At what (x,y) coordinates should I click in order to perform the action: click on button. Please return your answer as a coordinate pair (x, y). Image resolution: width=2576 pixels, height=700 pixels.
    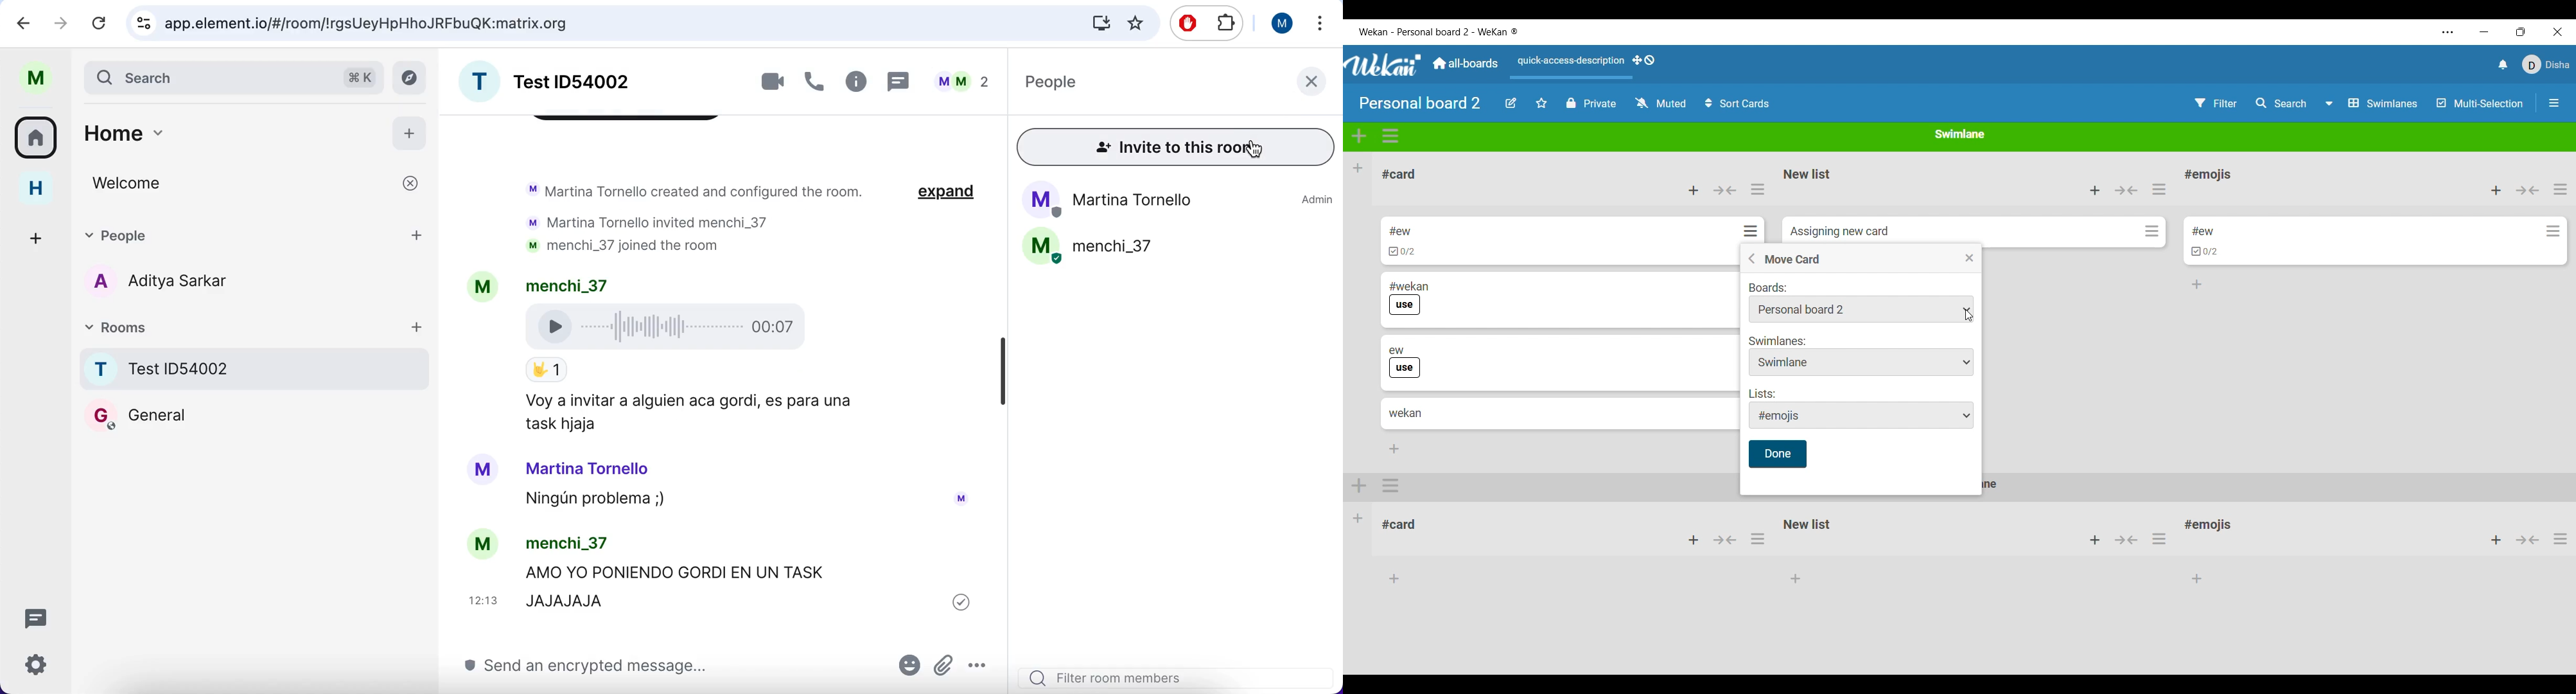
    Looking at the image, I should click on (1727, 543).